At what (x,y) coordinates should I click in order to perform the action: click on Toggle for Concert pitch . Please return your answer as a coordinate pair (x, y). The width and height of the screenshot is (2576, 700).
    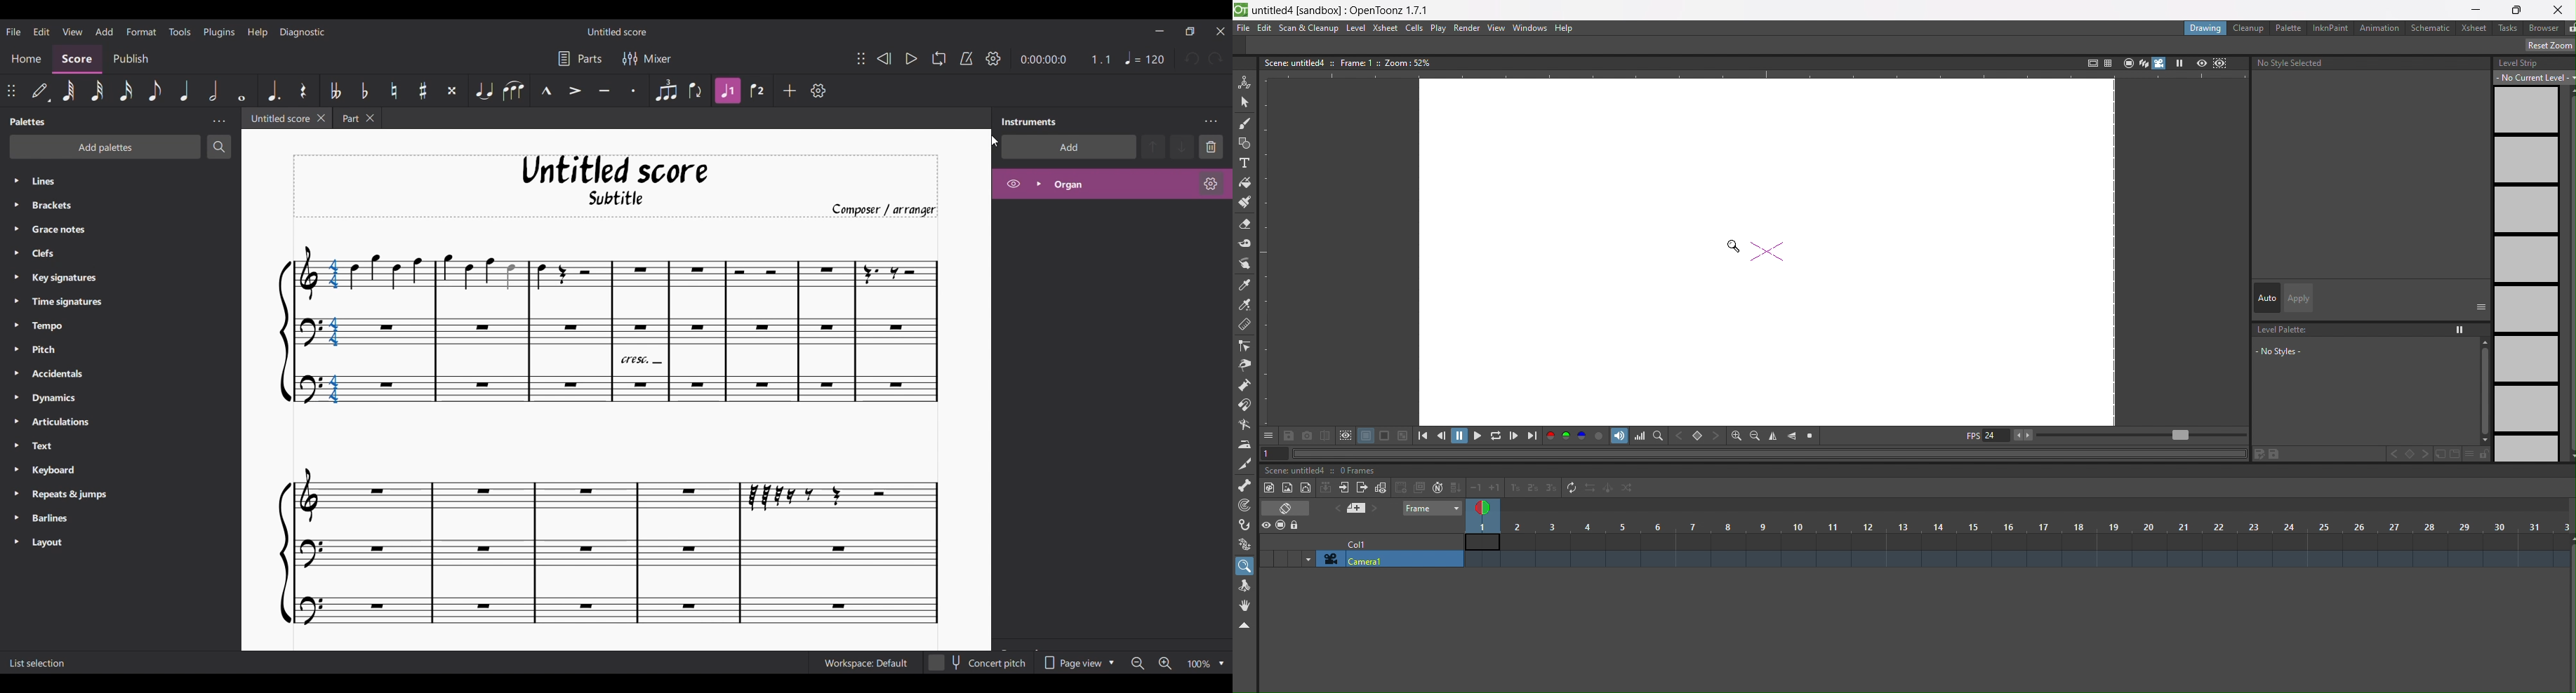
    Looking at the image, I should click on (977, 663).